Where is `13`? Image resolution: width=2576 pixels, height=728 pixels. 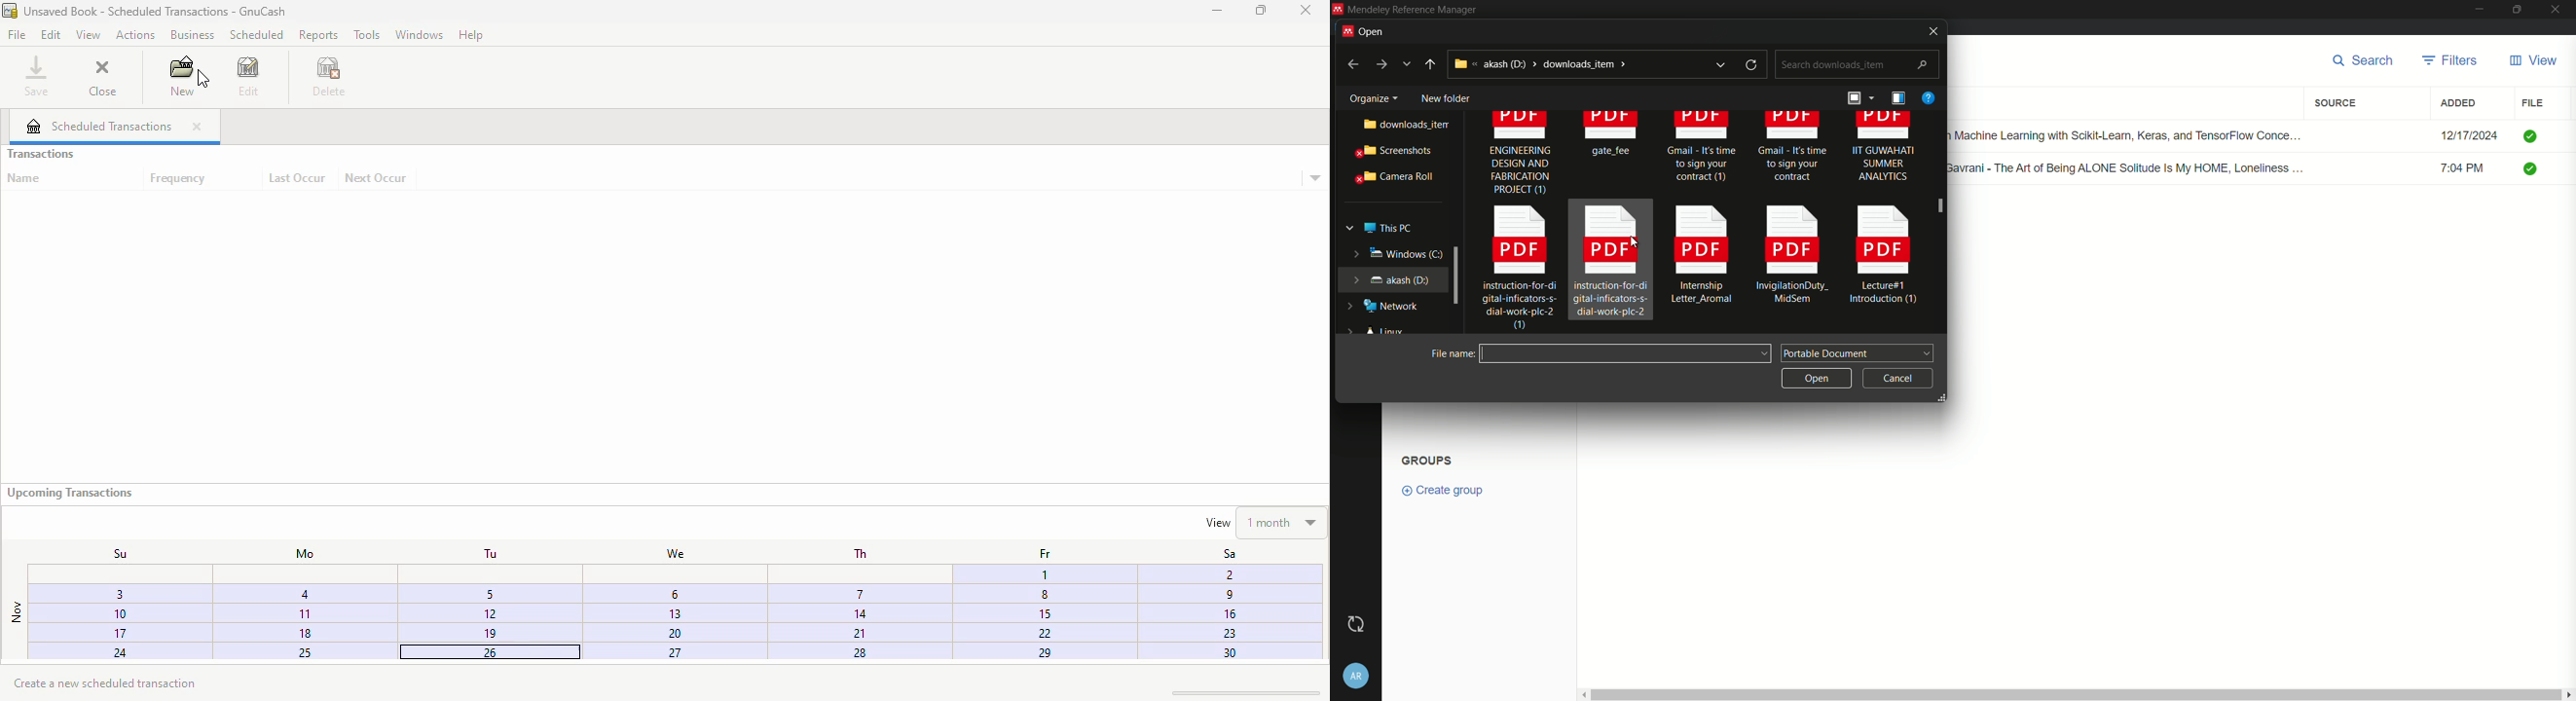
13 is located at coordinates (671, 612).